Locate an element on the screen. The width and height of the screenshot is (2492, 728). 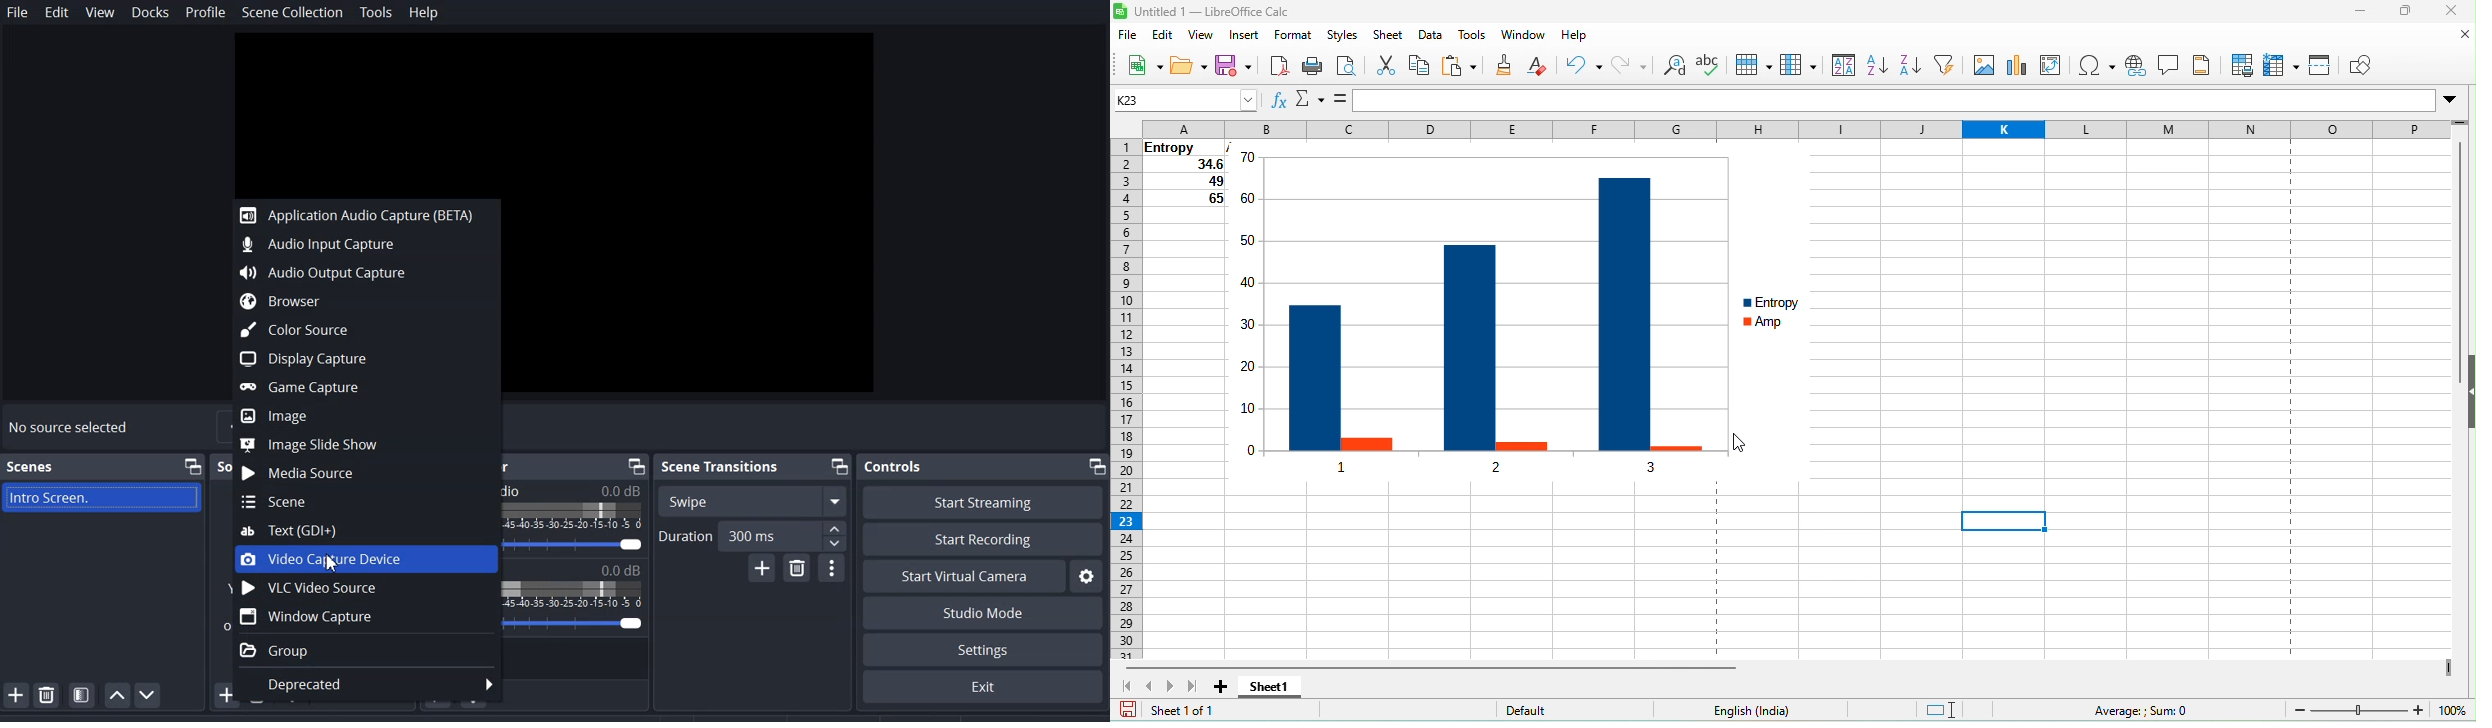
Scene File is located at coordinates (103, 499).